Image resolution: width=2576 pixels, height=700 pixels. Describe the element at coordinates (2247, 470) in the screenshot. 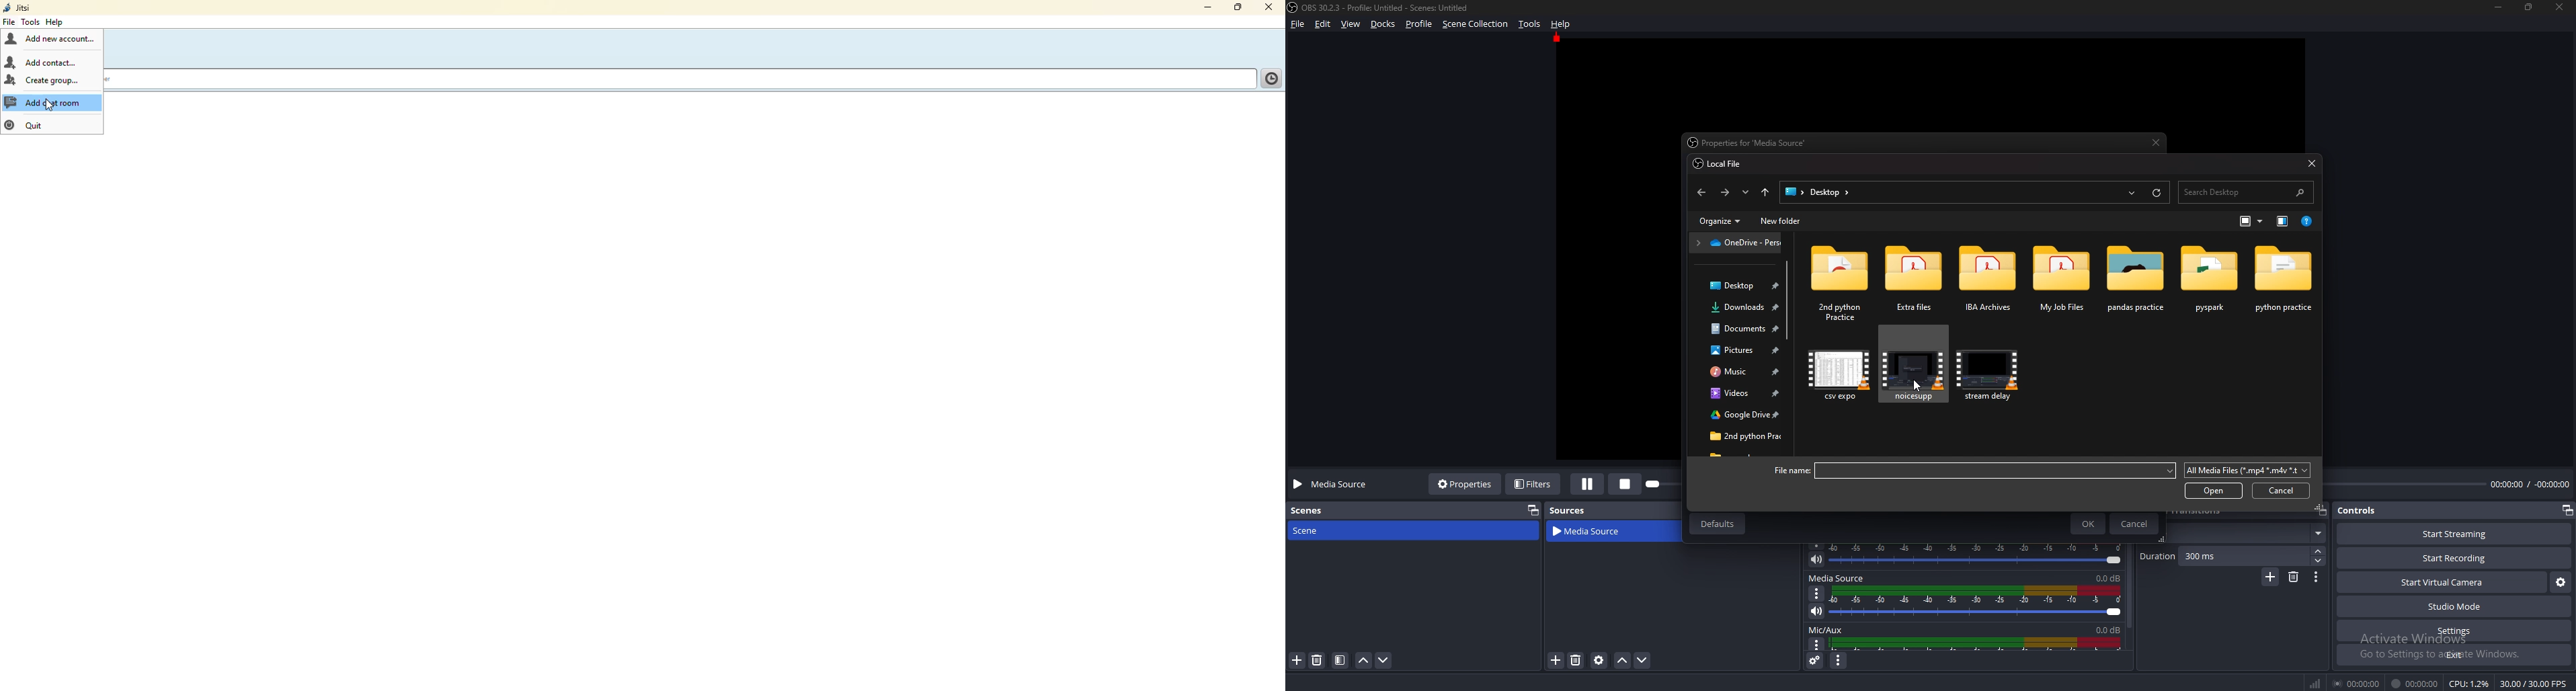

I see `All media files` at that location.